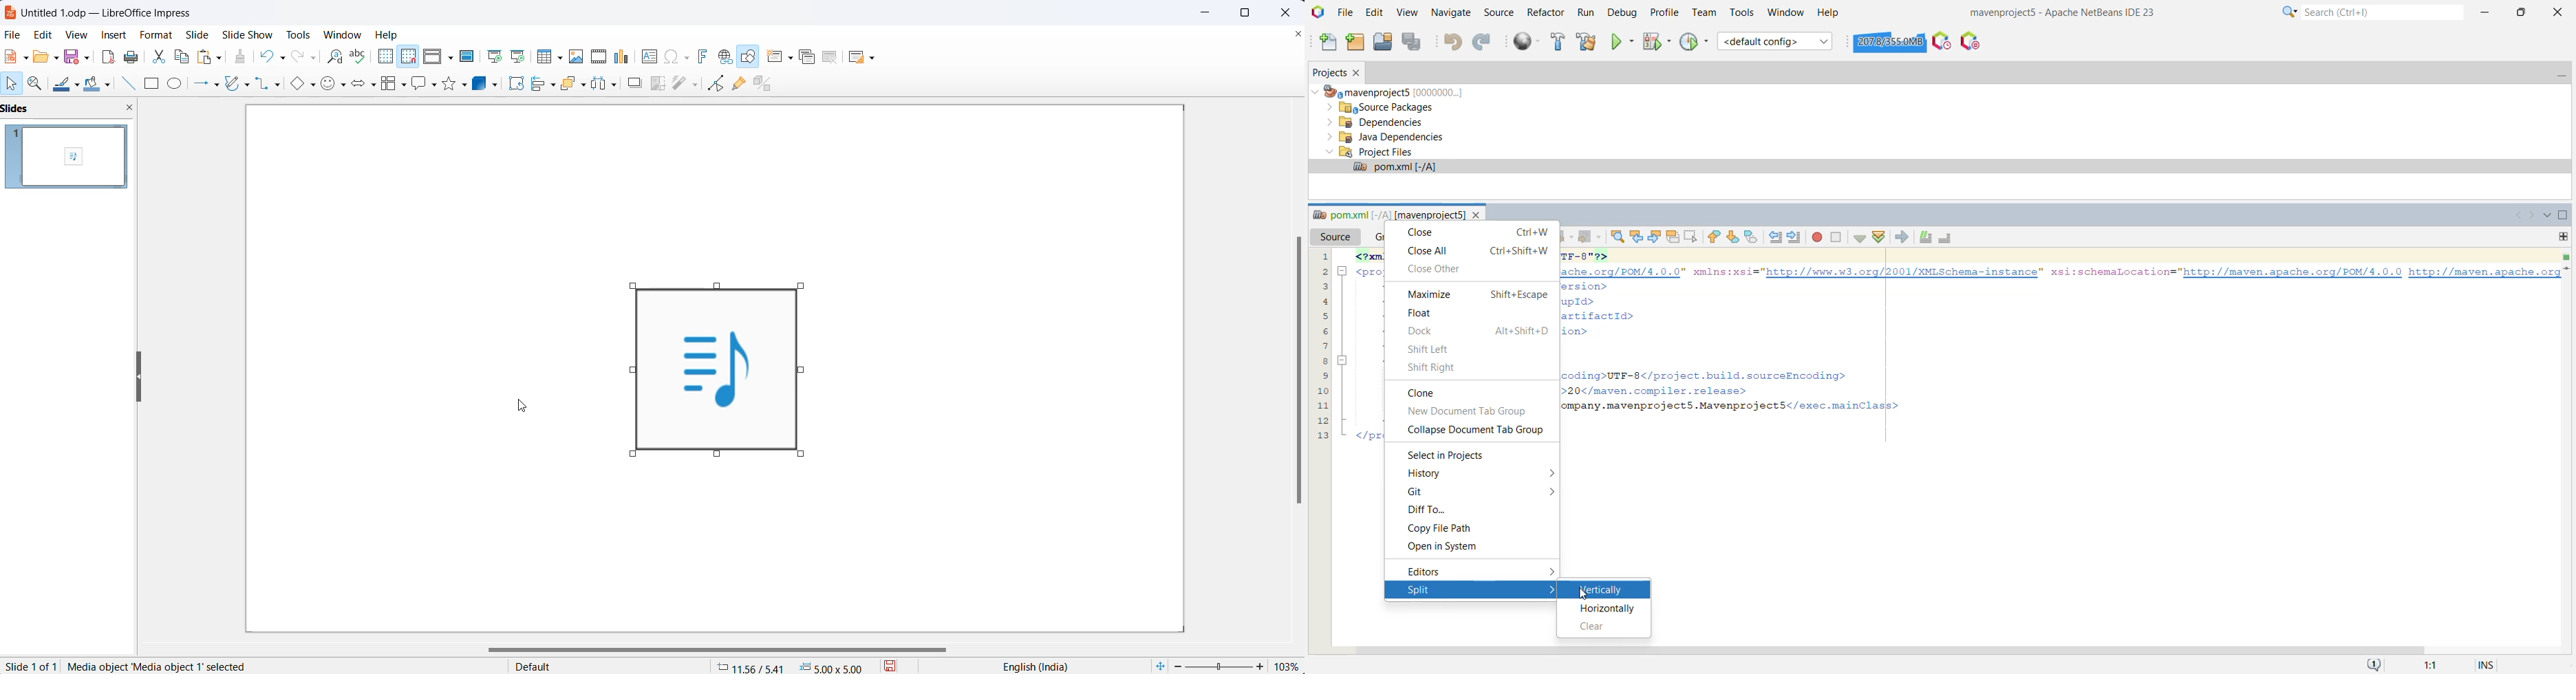 This screenshot has height=700, width=2576. I want to click on arrange options, so click(588, 86).